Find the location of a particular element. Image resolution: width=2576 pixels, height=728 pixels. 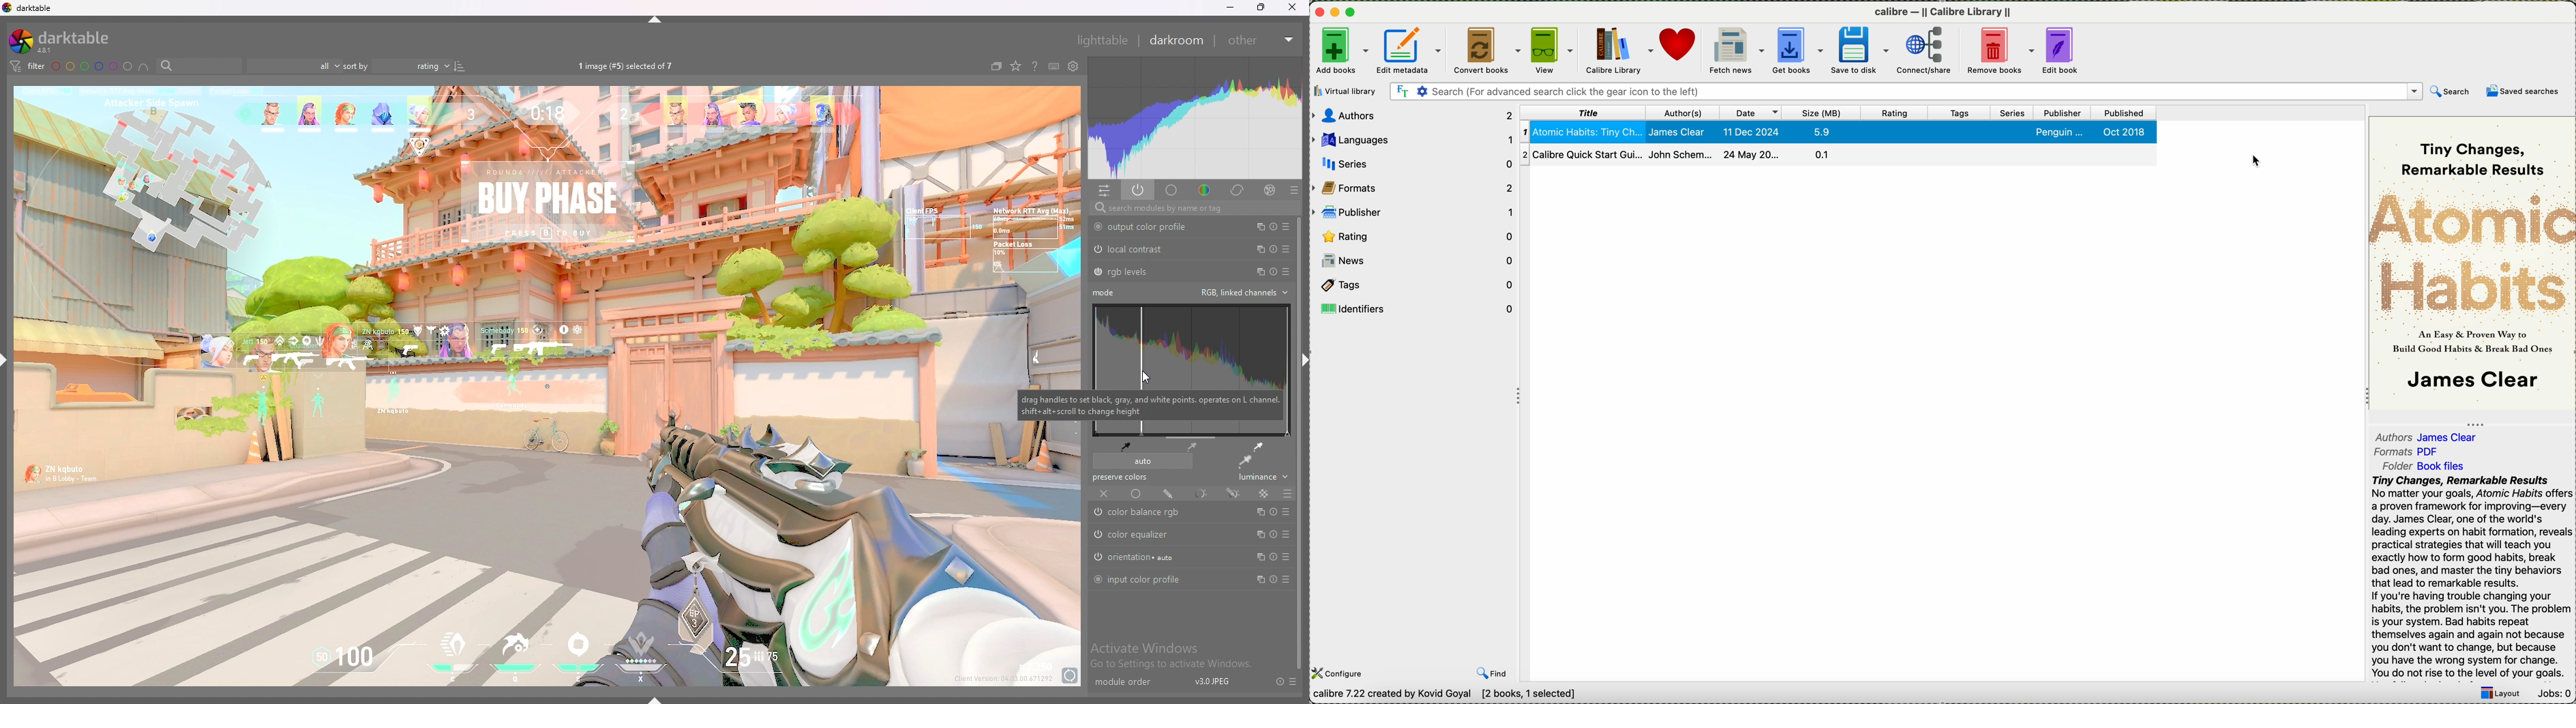

reset is located at coordinates (1274, 272).